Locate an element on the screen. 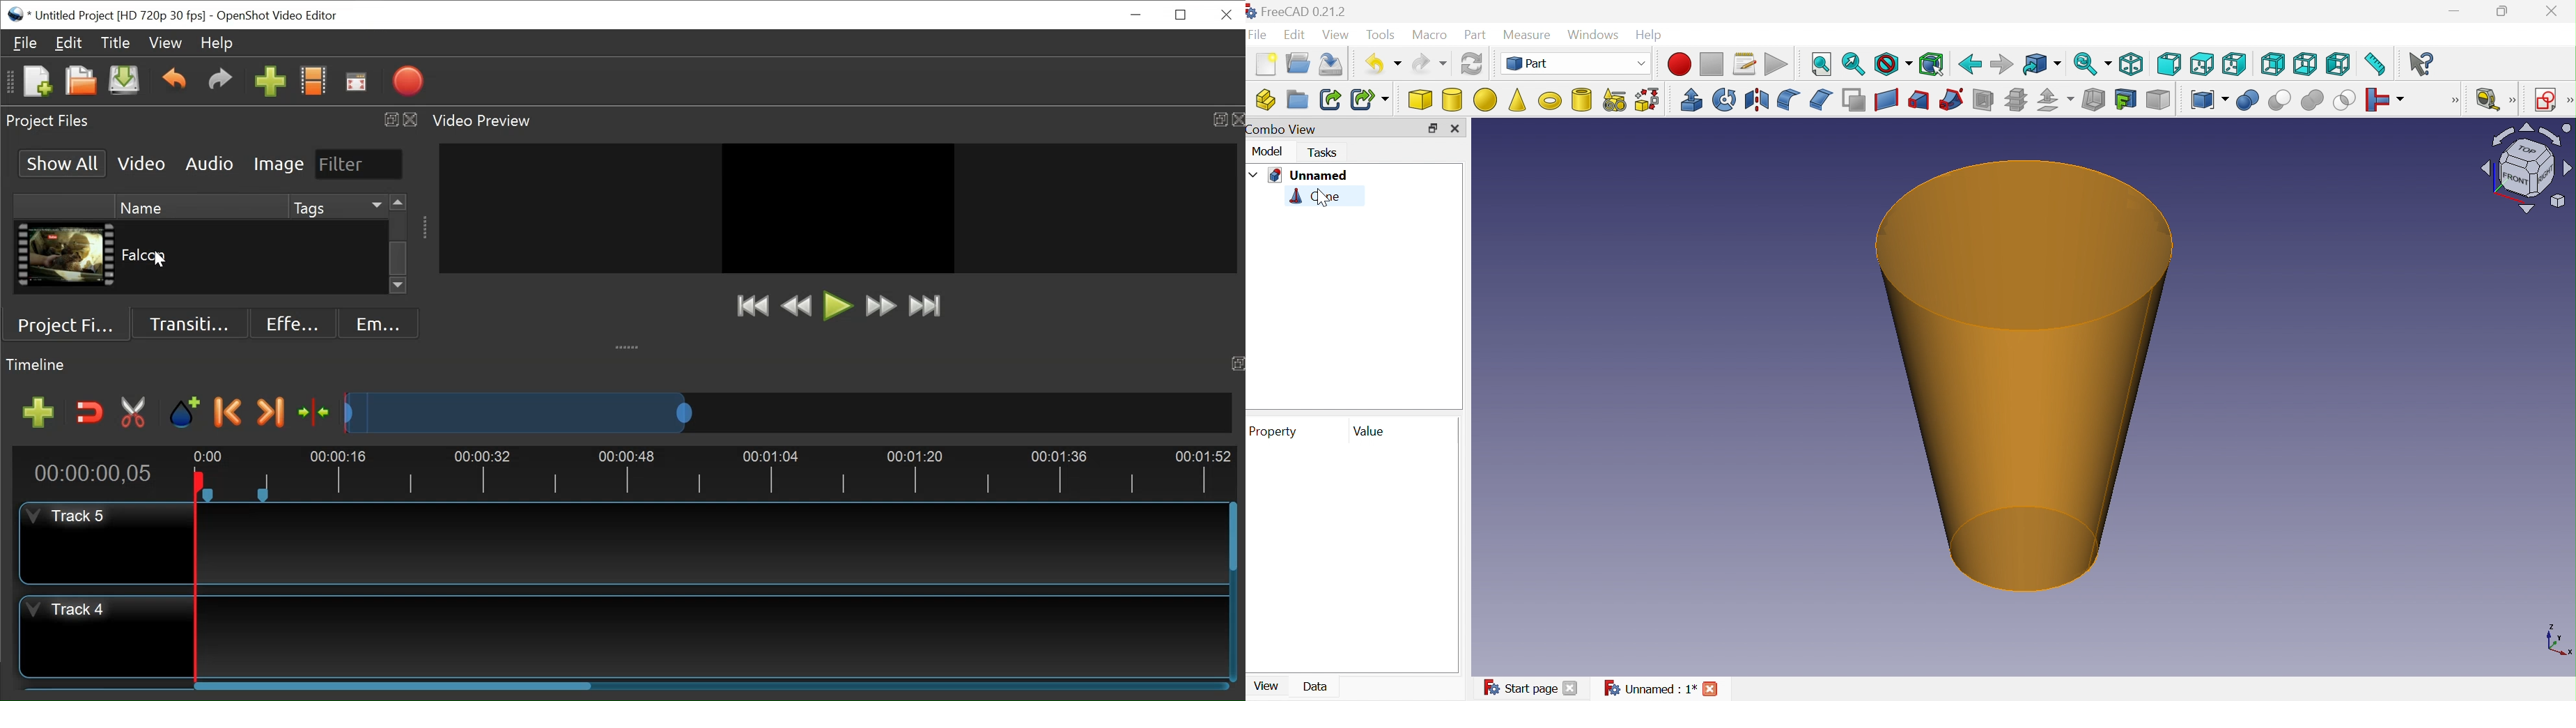  Files is located at coordinates (25, 42).